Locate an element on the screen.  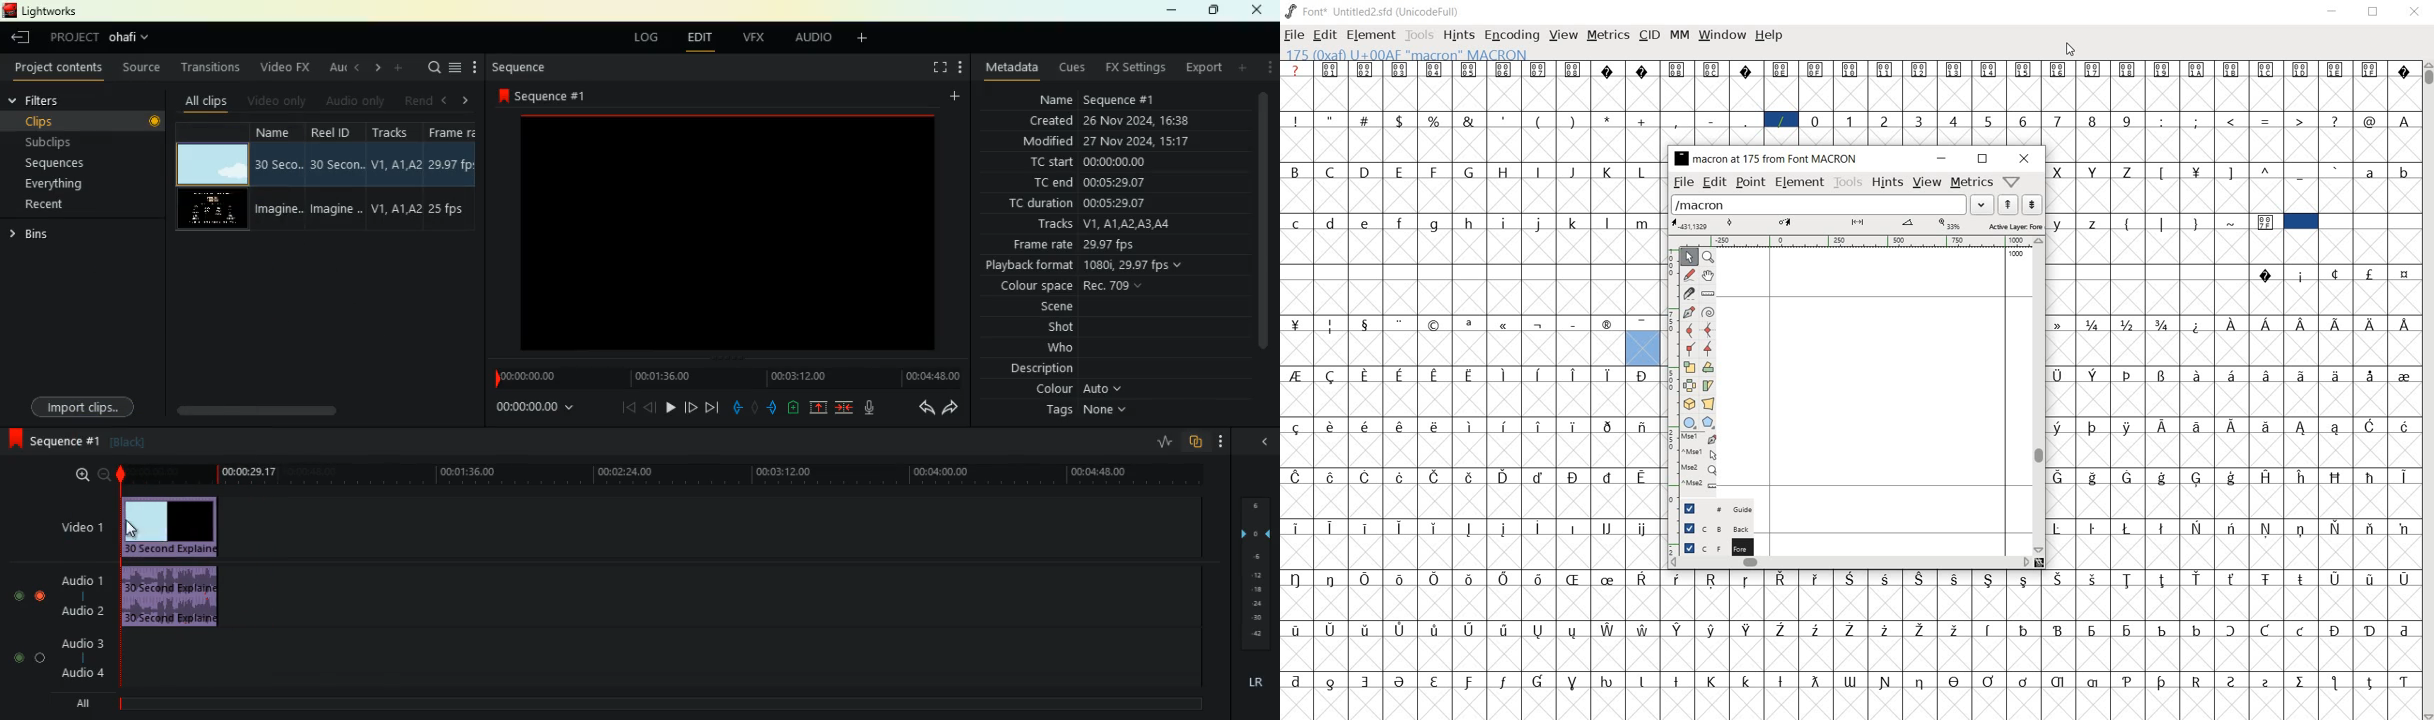
Symbol is located at coordinates (1368, 527).